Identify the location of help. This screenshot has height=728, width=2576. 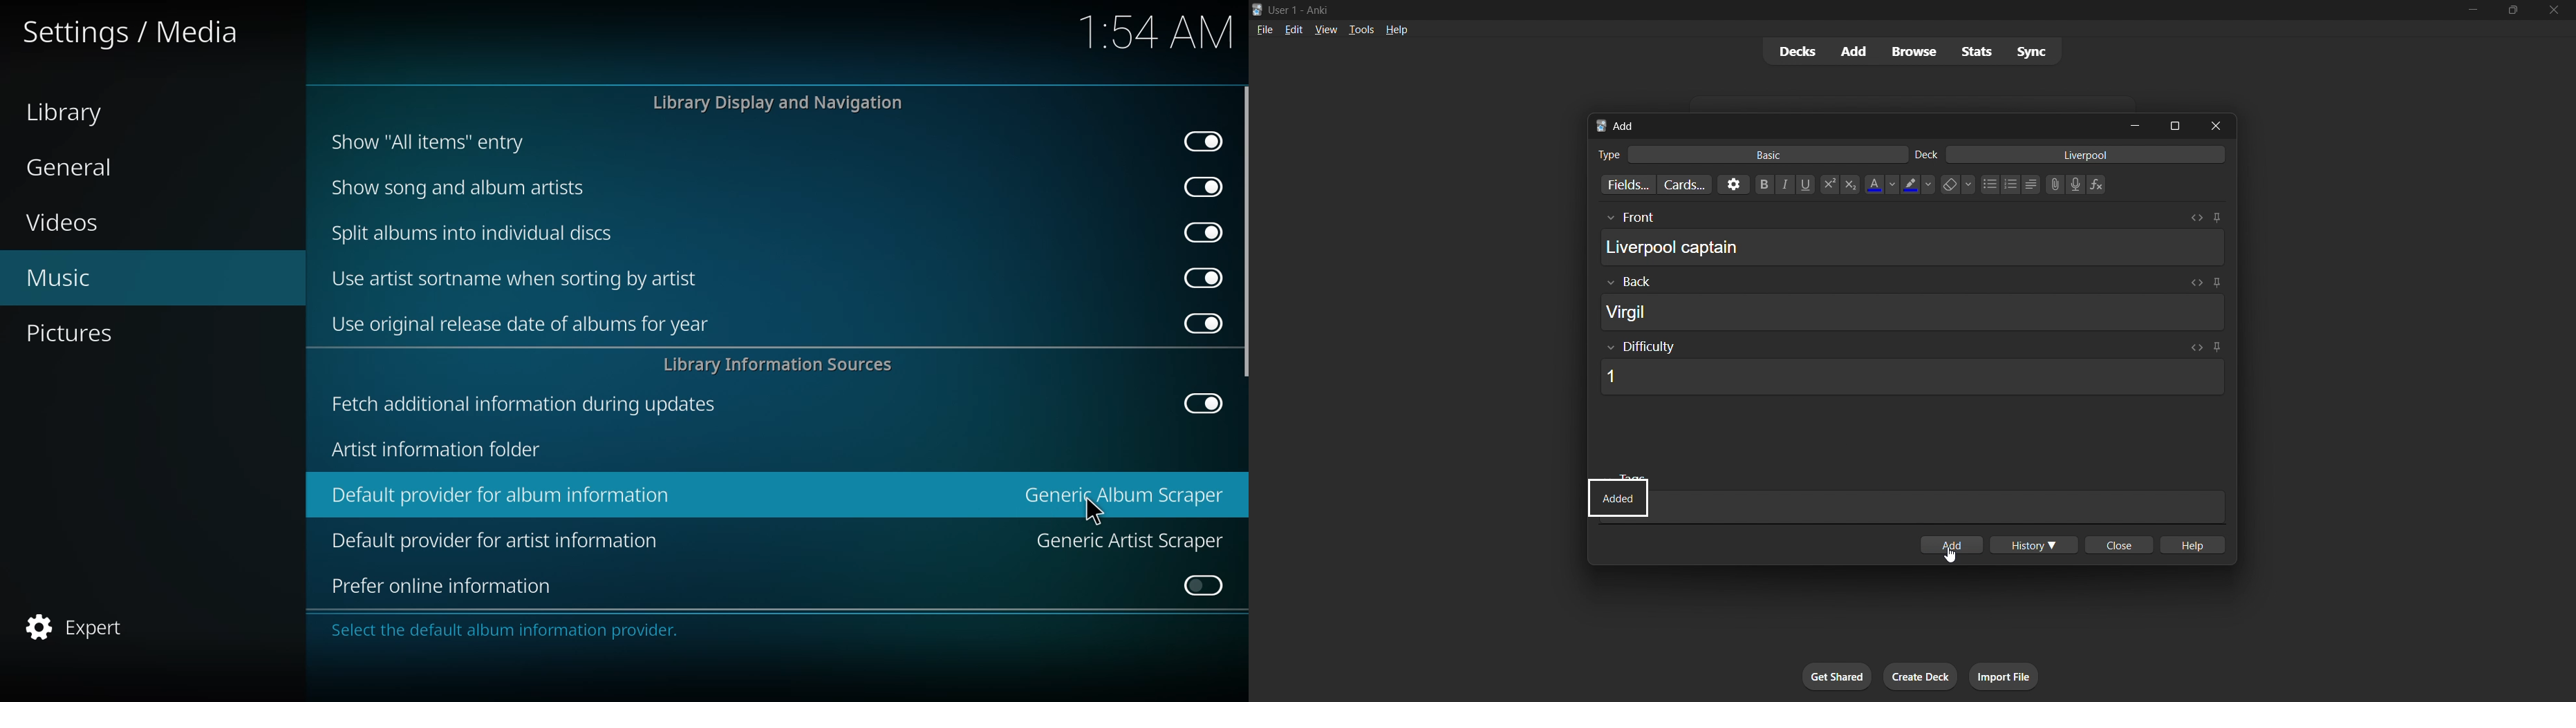
(1397, 30).